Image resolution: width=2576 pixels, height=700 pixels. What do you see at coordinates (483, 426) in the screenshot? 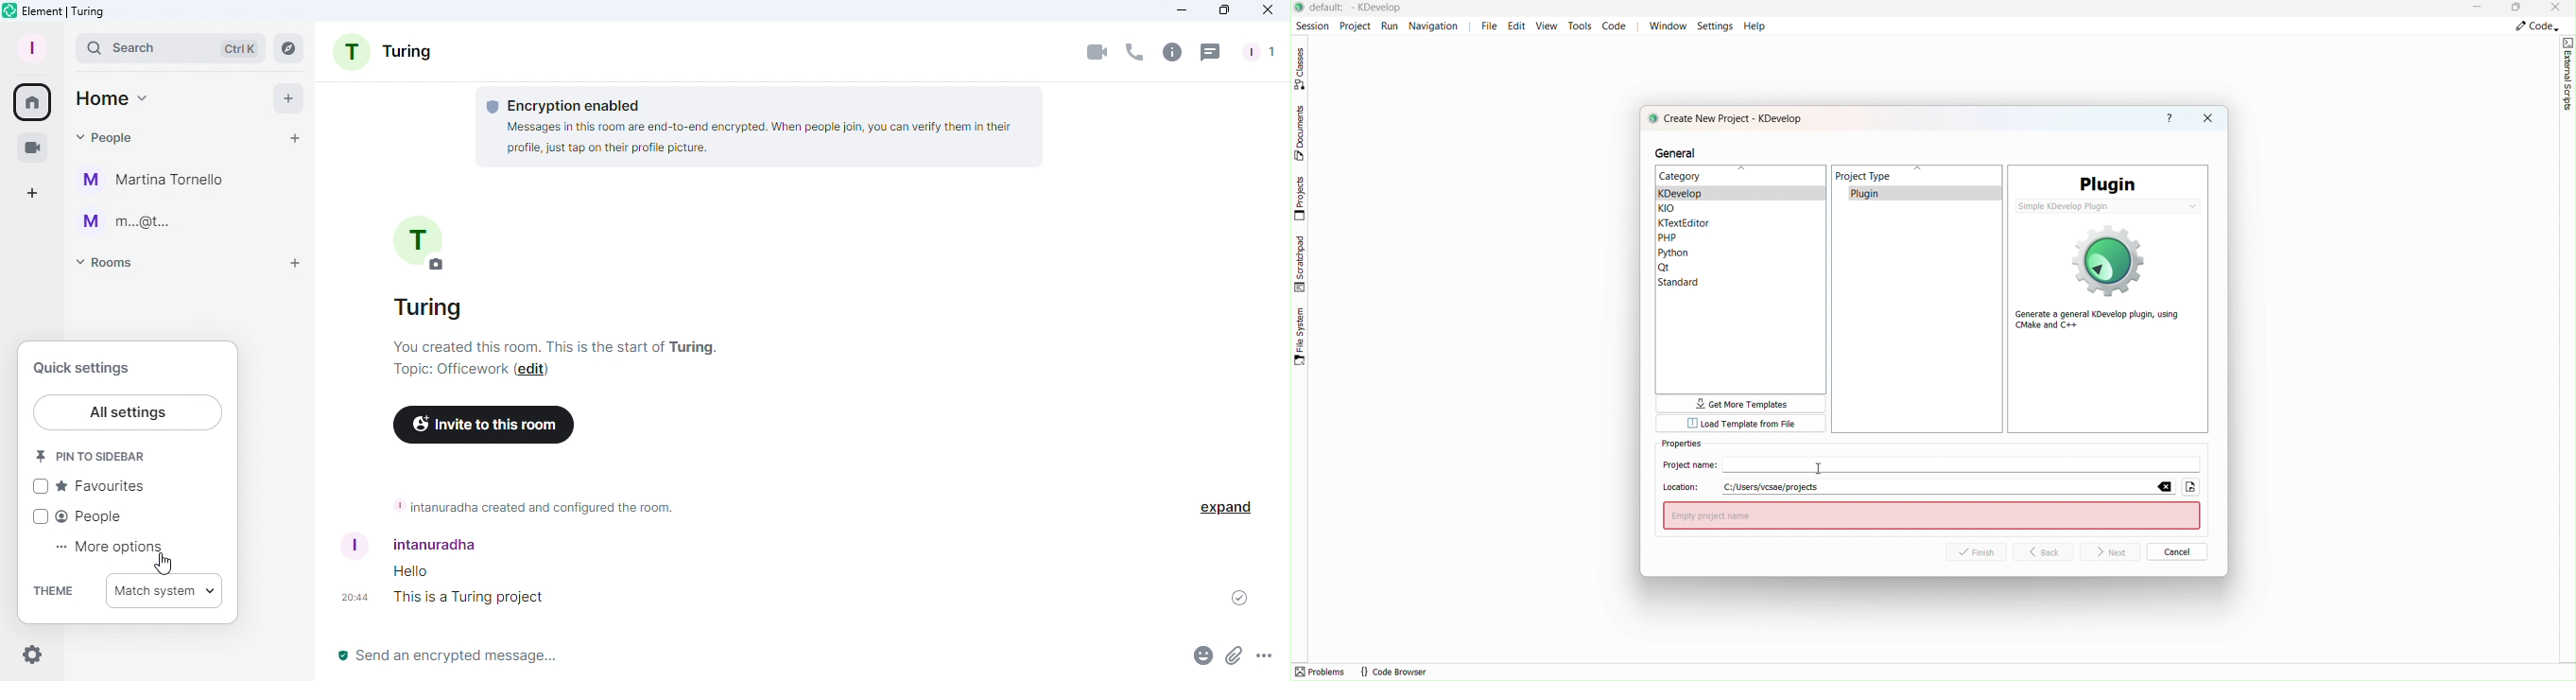
I see `Invite to this room` at bounding box center [483, 426].